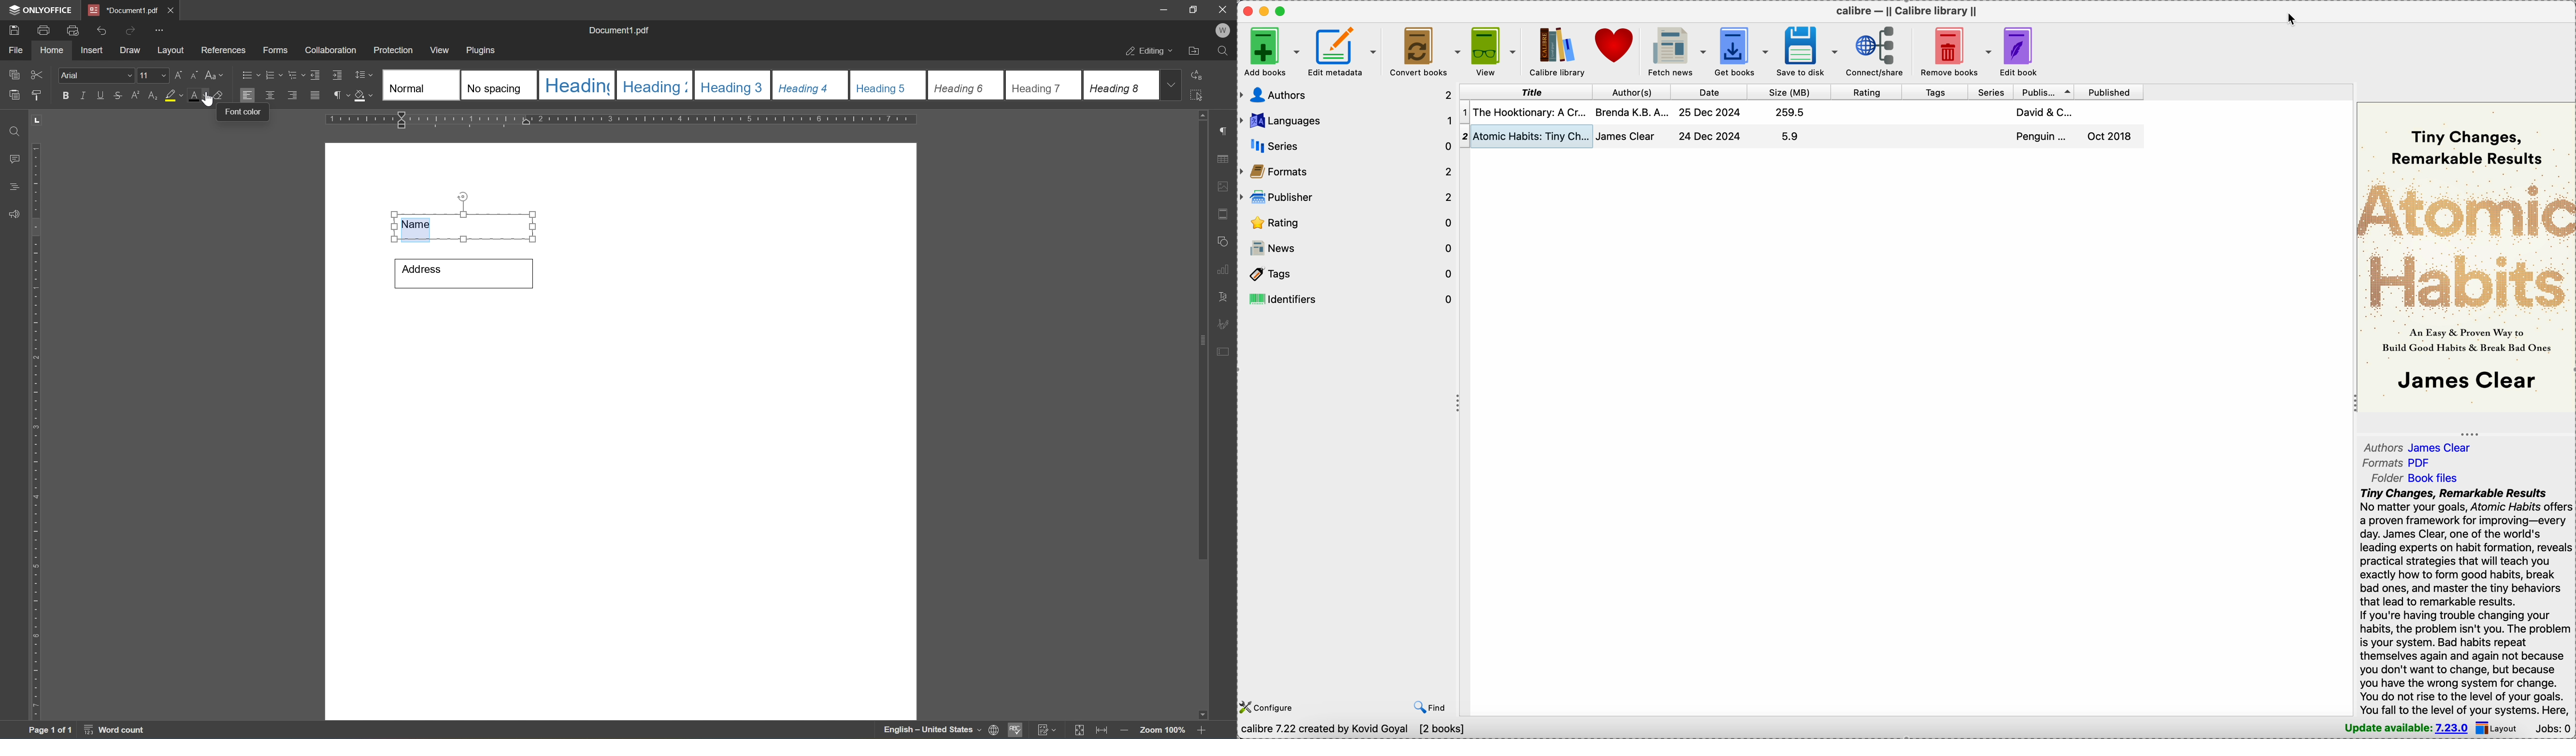  Describe the element at coordinates (338, 75) in the screenshot. I see `increase indent` at that location.